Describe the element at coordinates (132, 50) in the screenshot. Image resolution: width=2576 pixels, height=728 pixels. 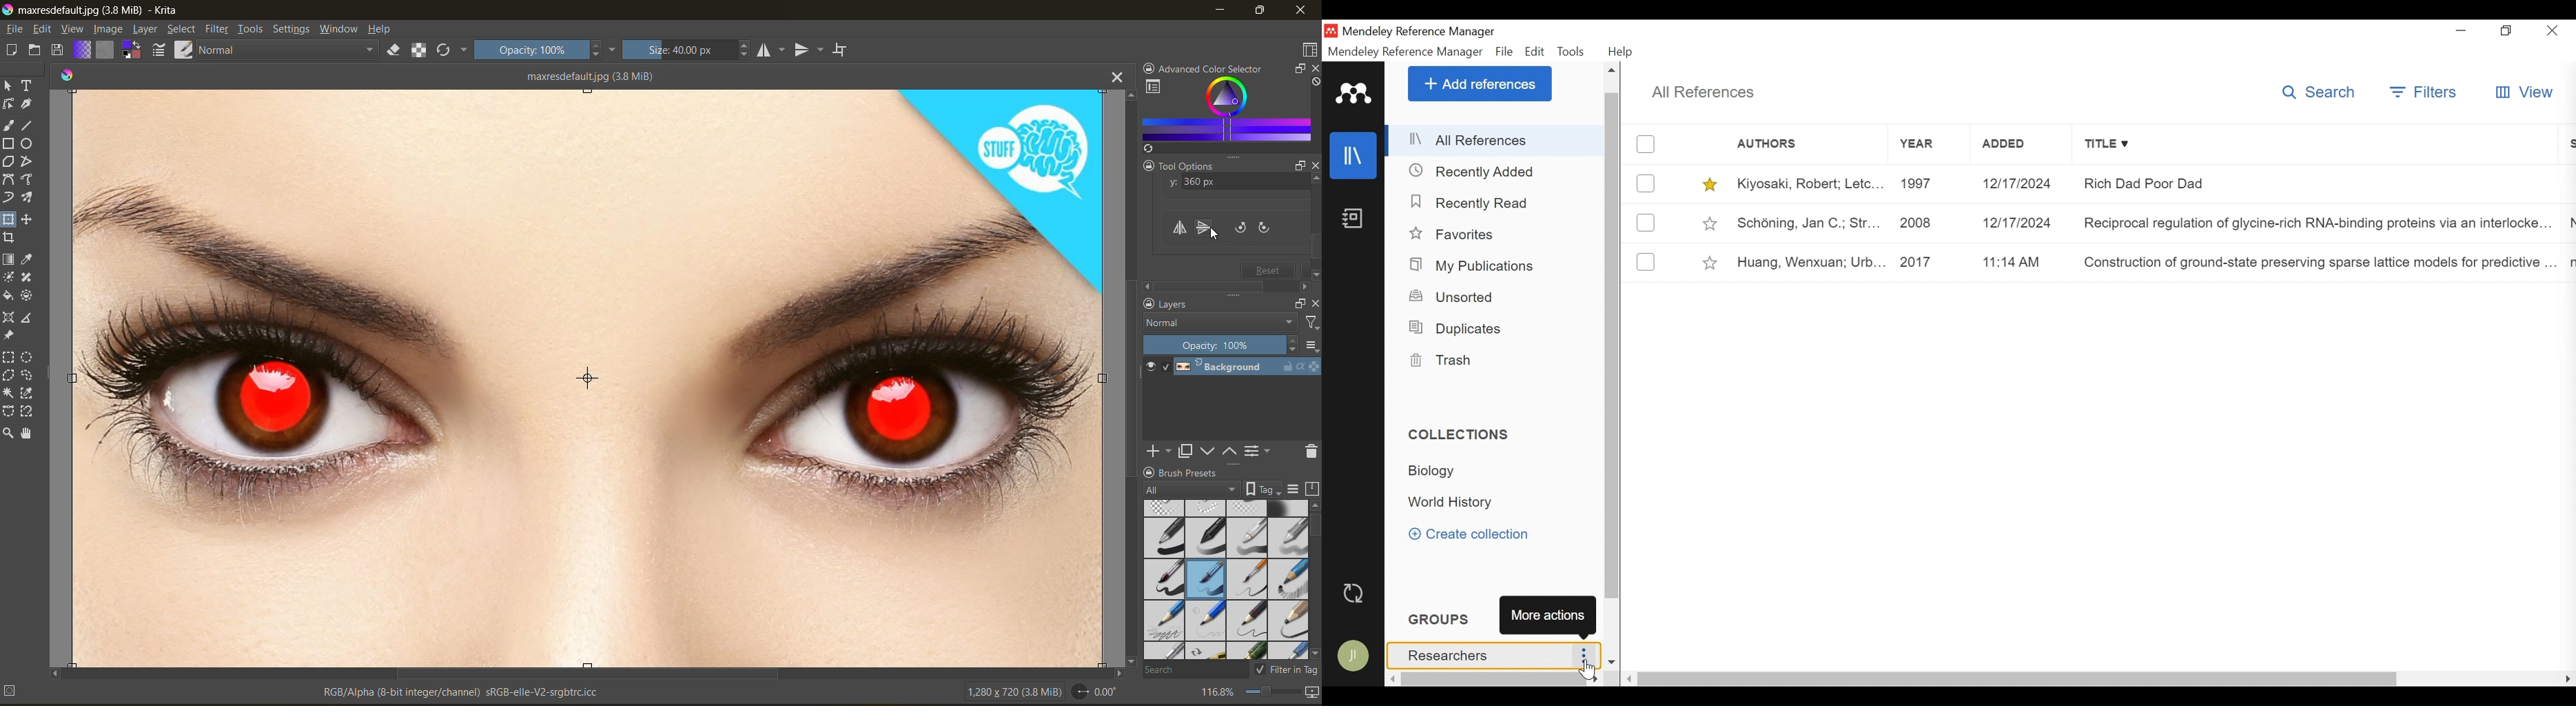
I see `swap foreground background color` at that location.